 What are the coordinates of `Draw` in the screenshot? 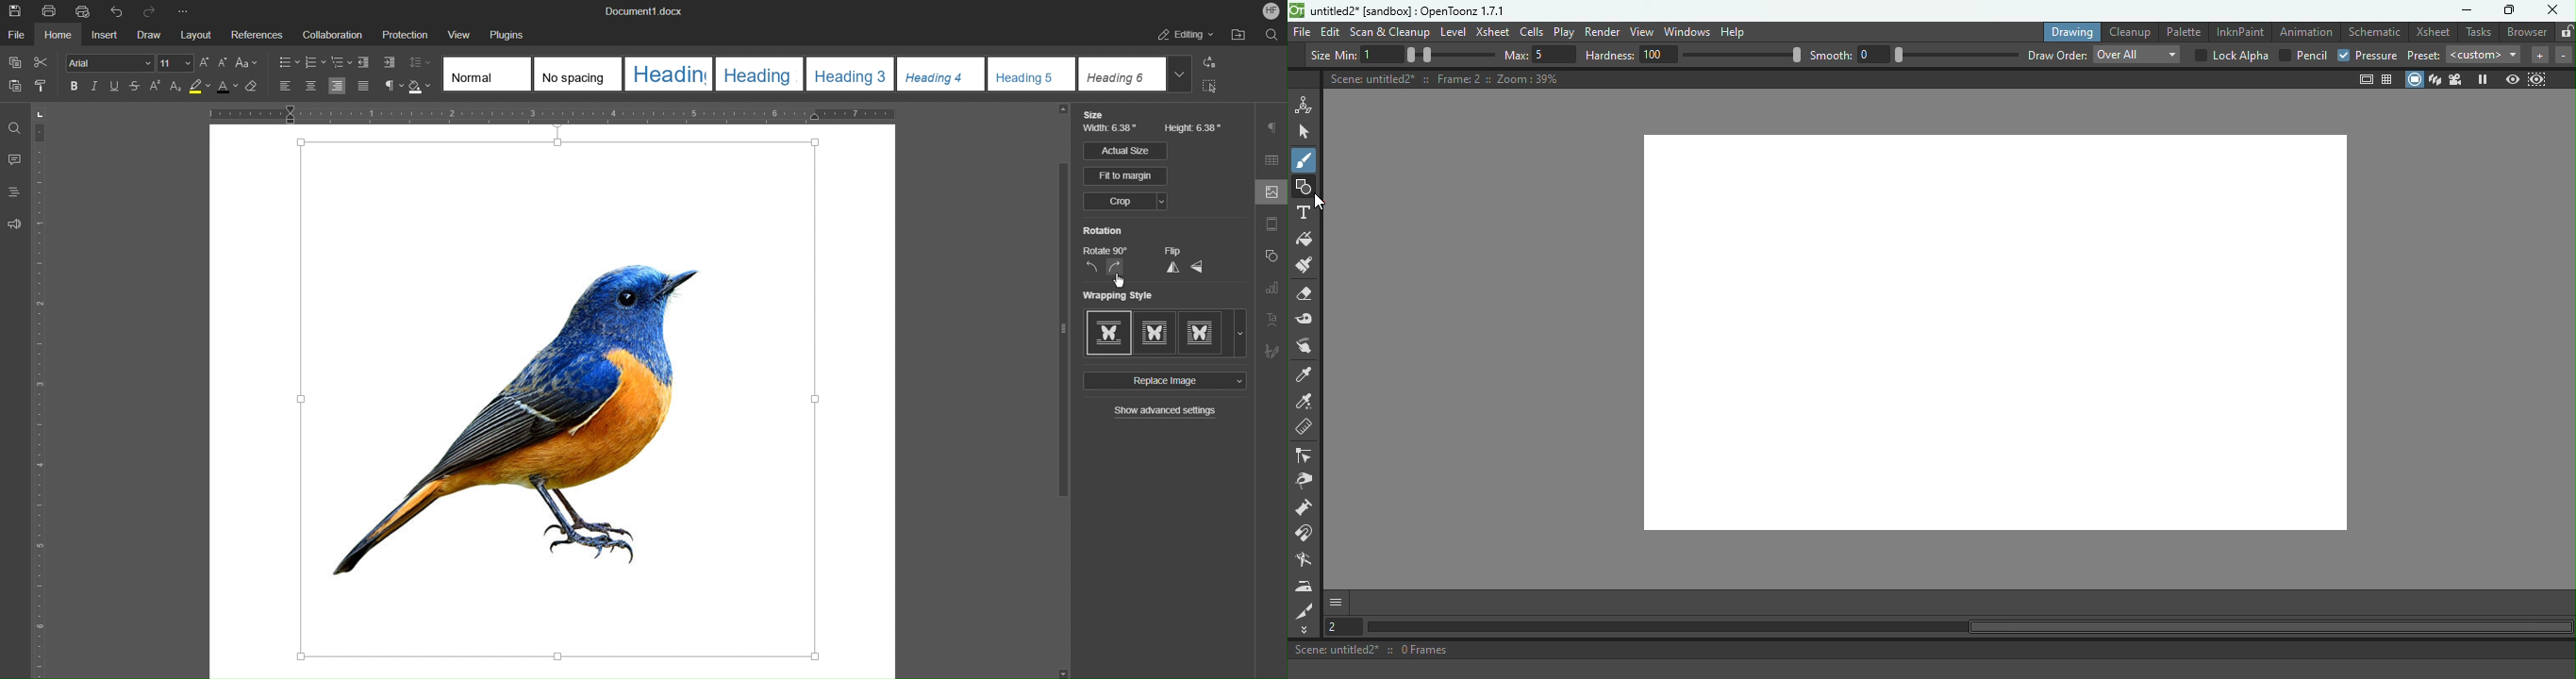 It's located at (149, 34).